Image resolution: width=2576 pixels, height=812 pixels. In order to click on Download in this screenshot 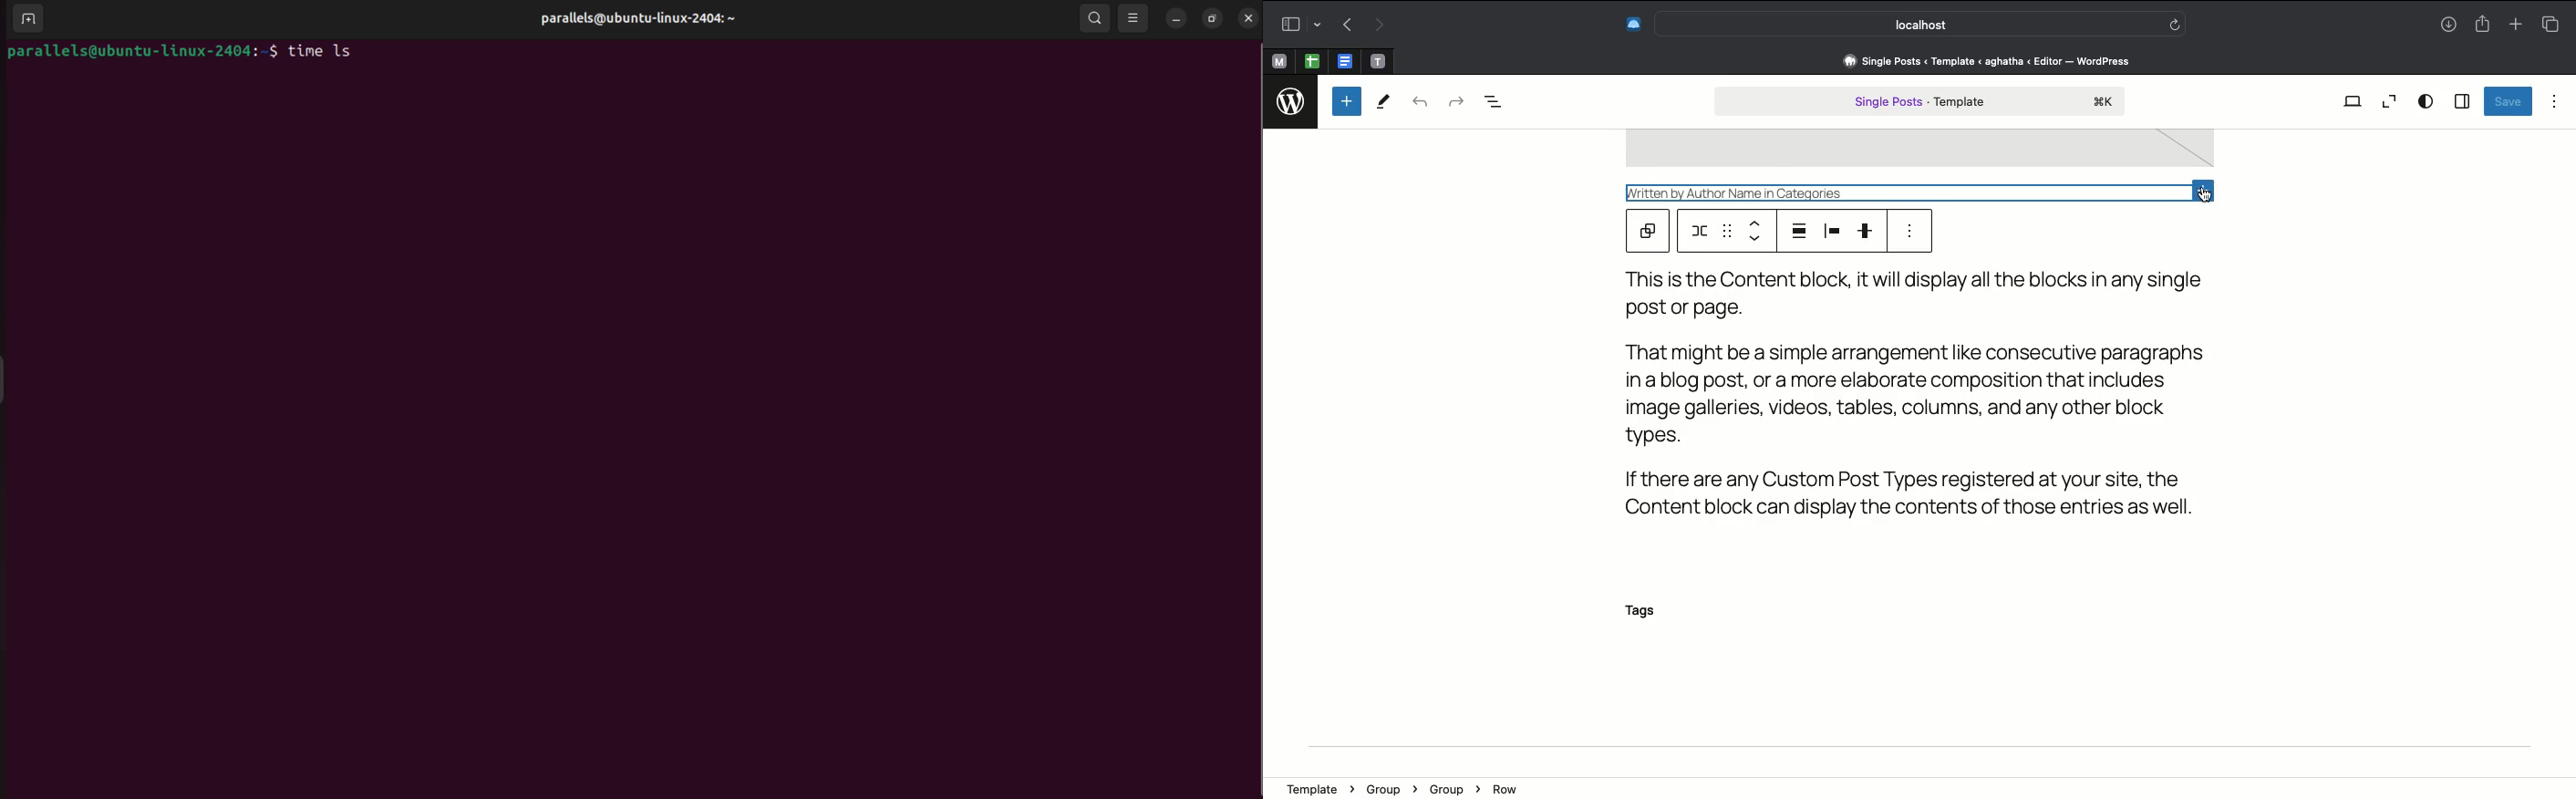, I will do `click(2446, 26)`.